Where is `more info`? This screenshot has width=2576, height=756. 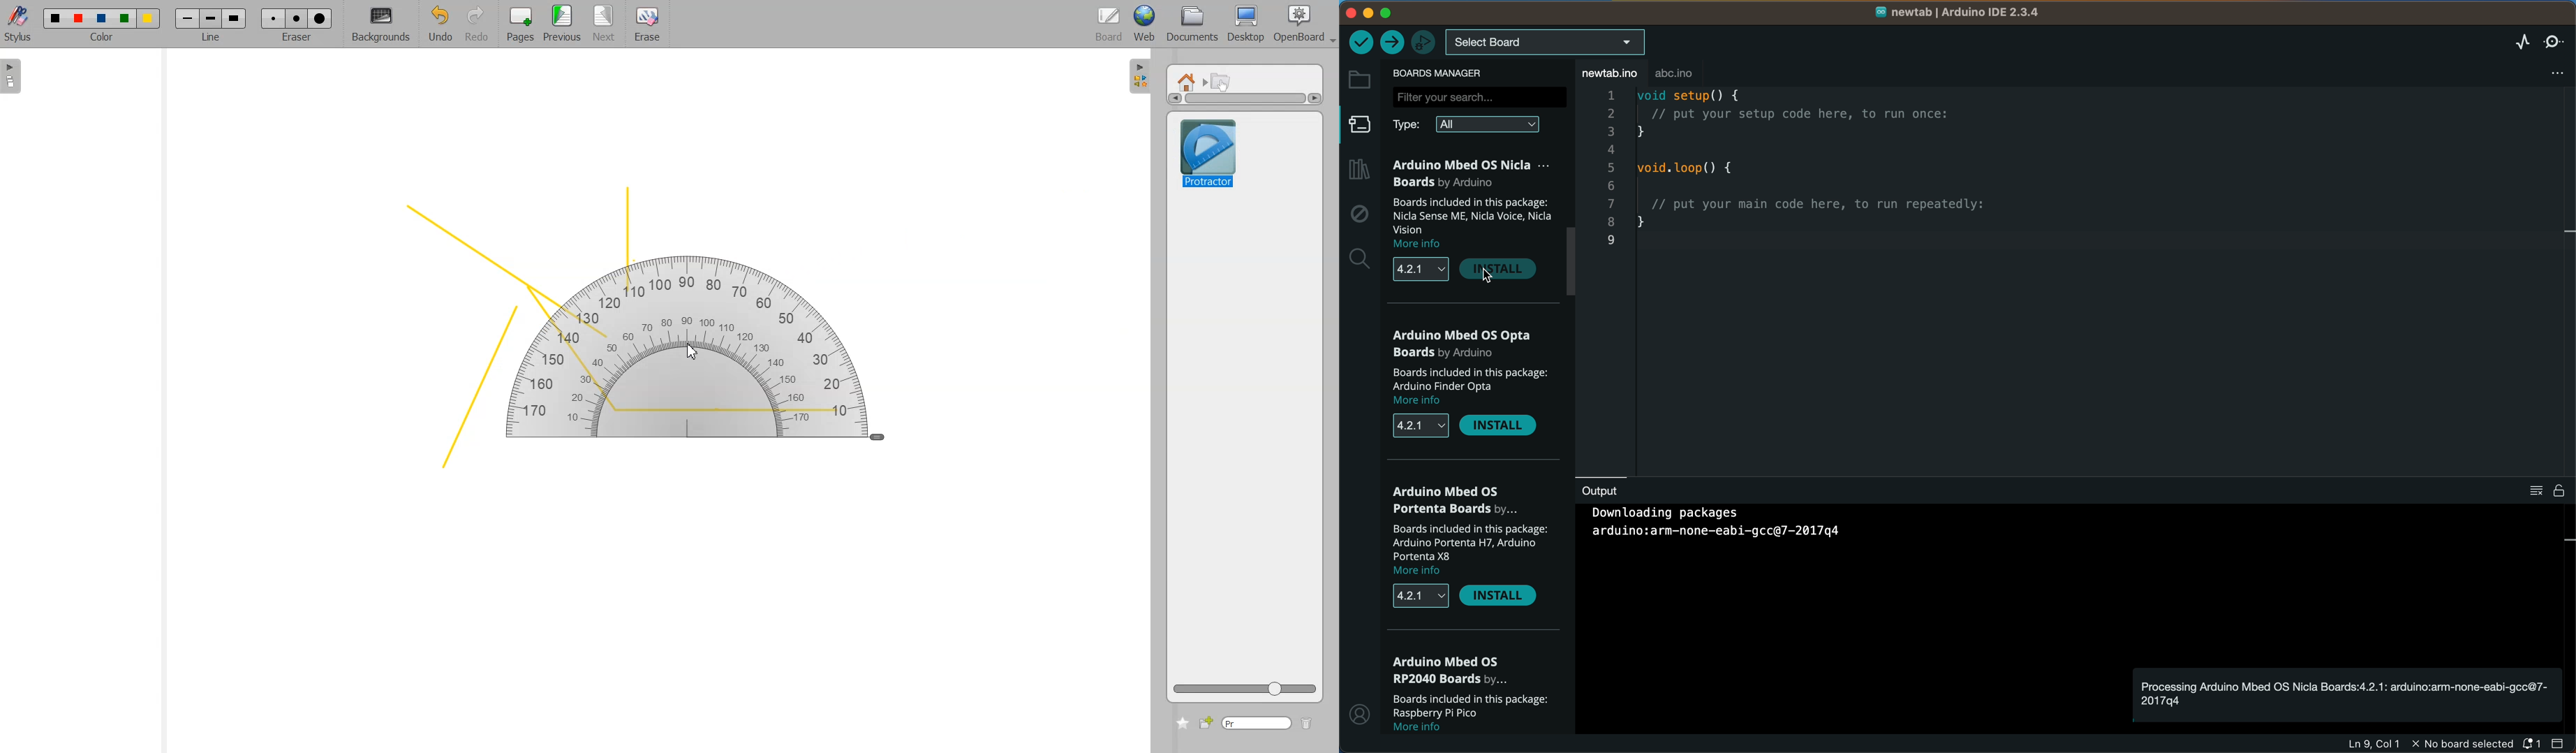
more info is located at coordinates (1432, 730).